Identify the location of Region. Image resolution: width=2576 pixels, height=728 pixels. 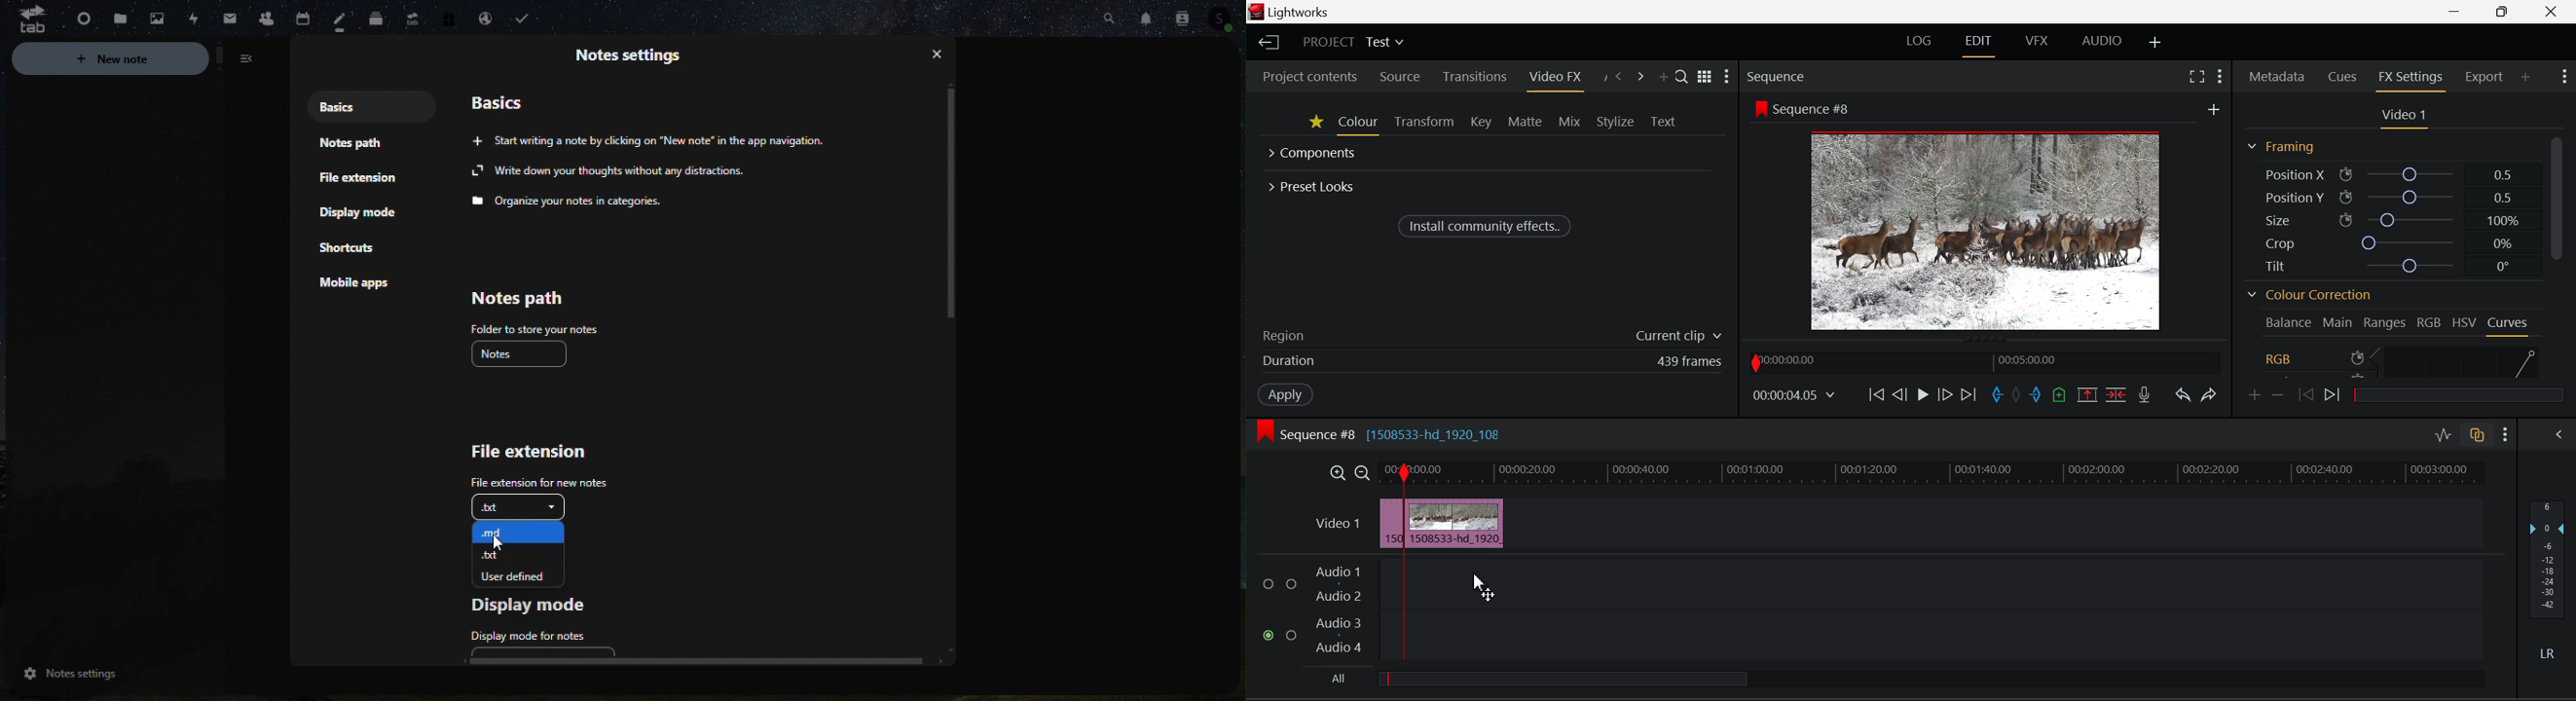
(1491, 335).